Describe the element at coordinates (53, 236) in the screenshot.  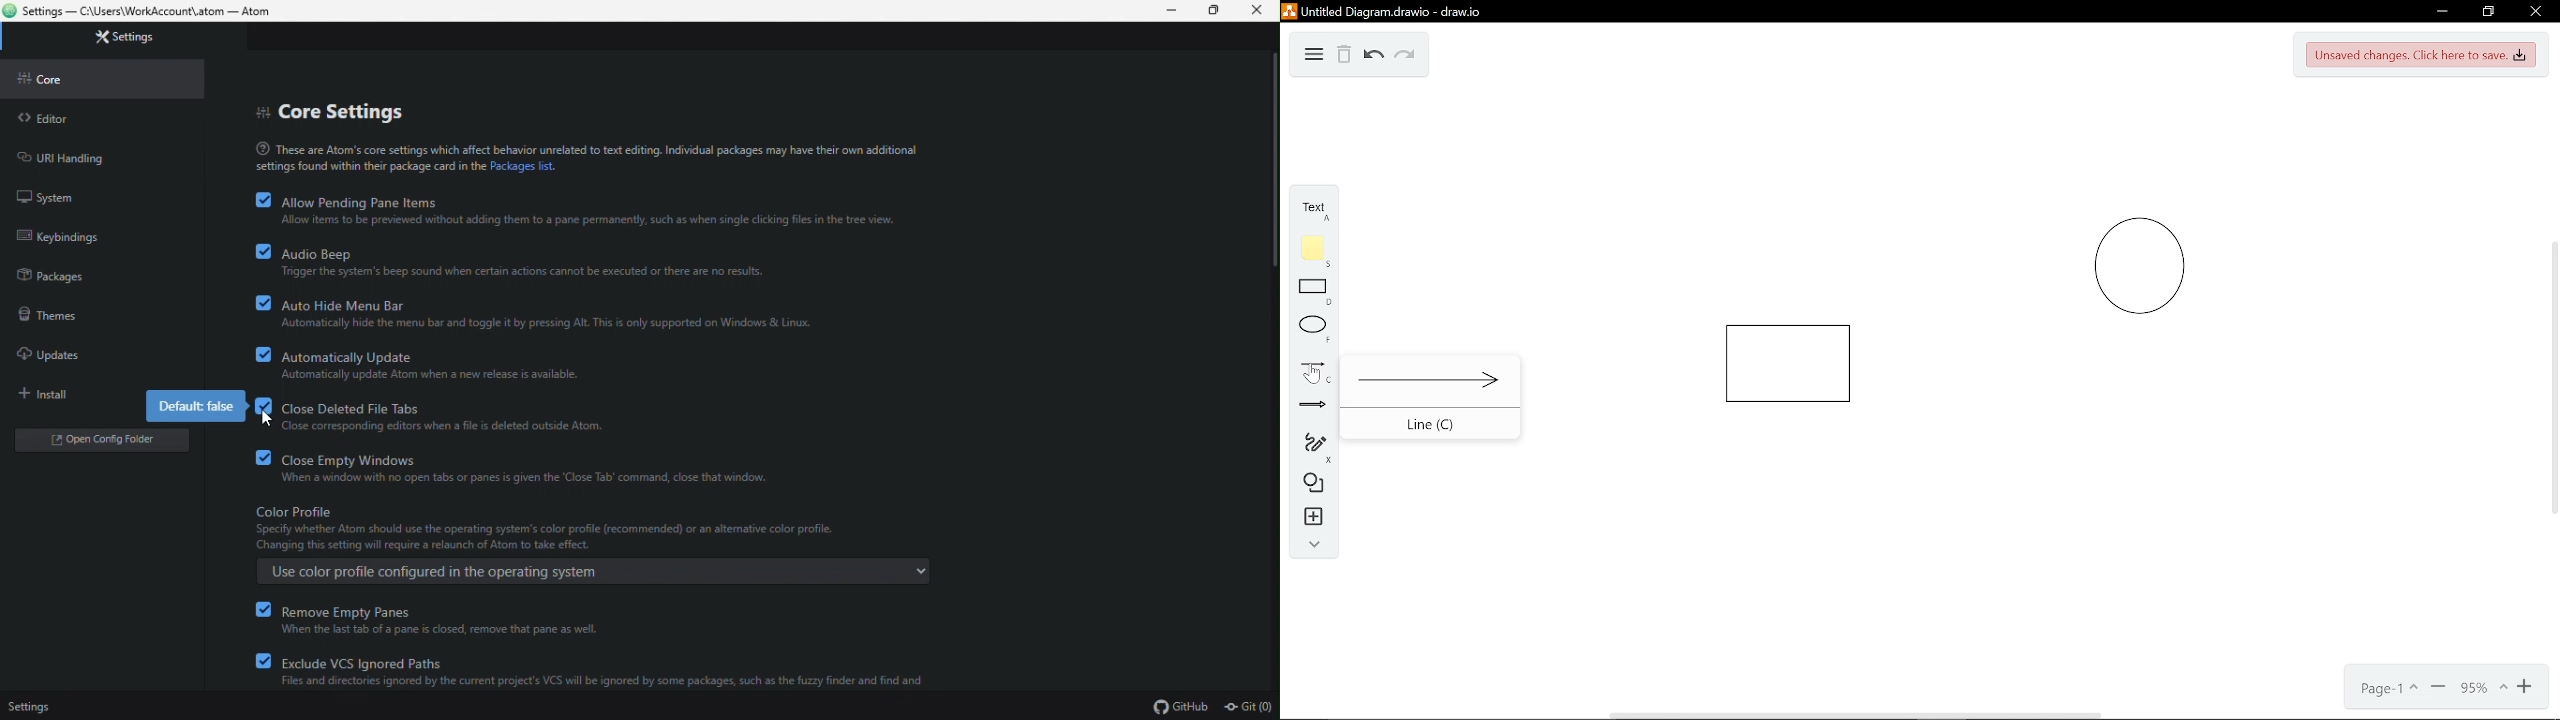
I see `keybinding` at that location.